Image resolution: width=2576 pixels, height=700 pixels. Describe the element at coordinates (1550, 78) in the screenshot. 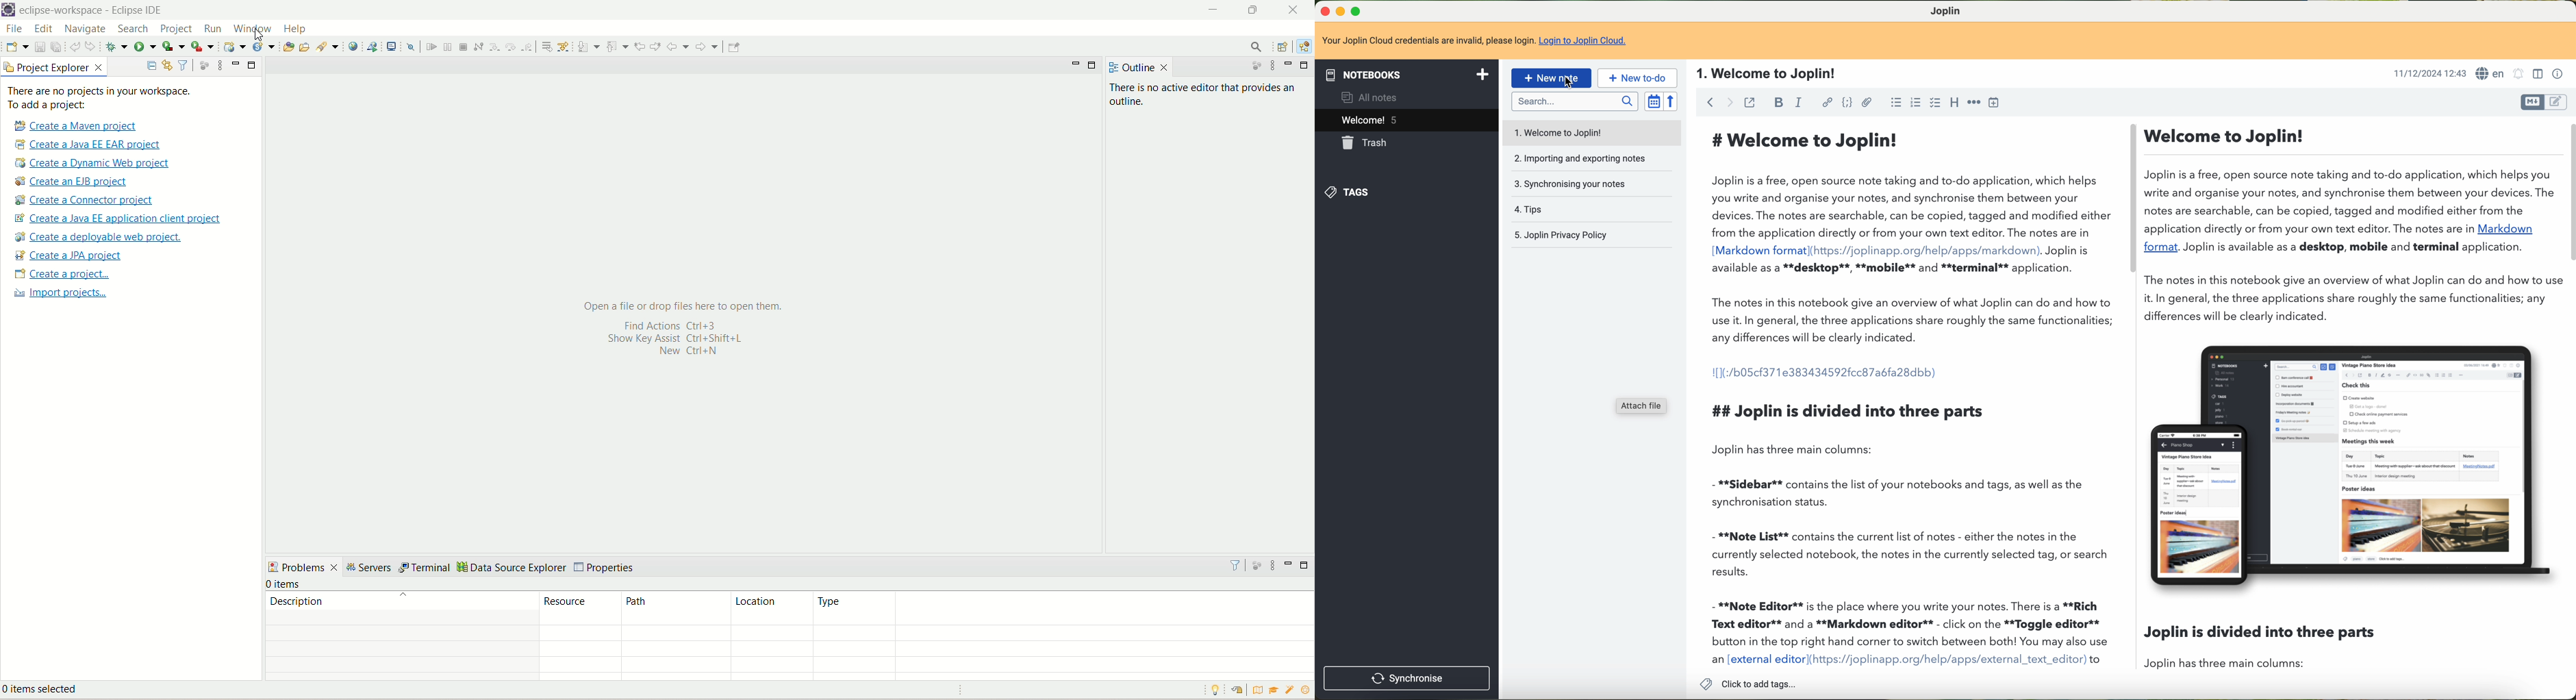

I see `click on new note` at that location.